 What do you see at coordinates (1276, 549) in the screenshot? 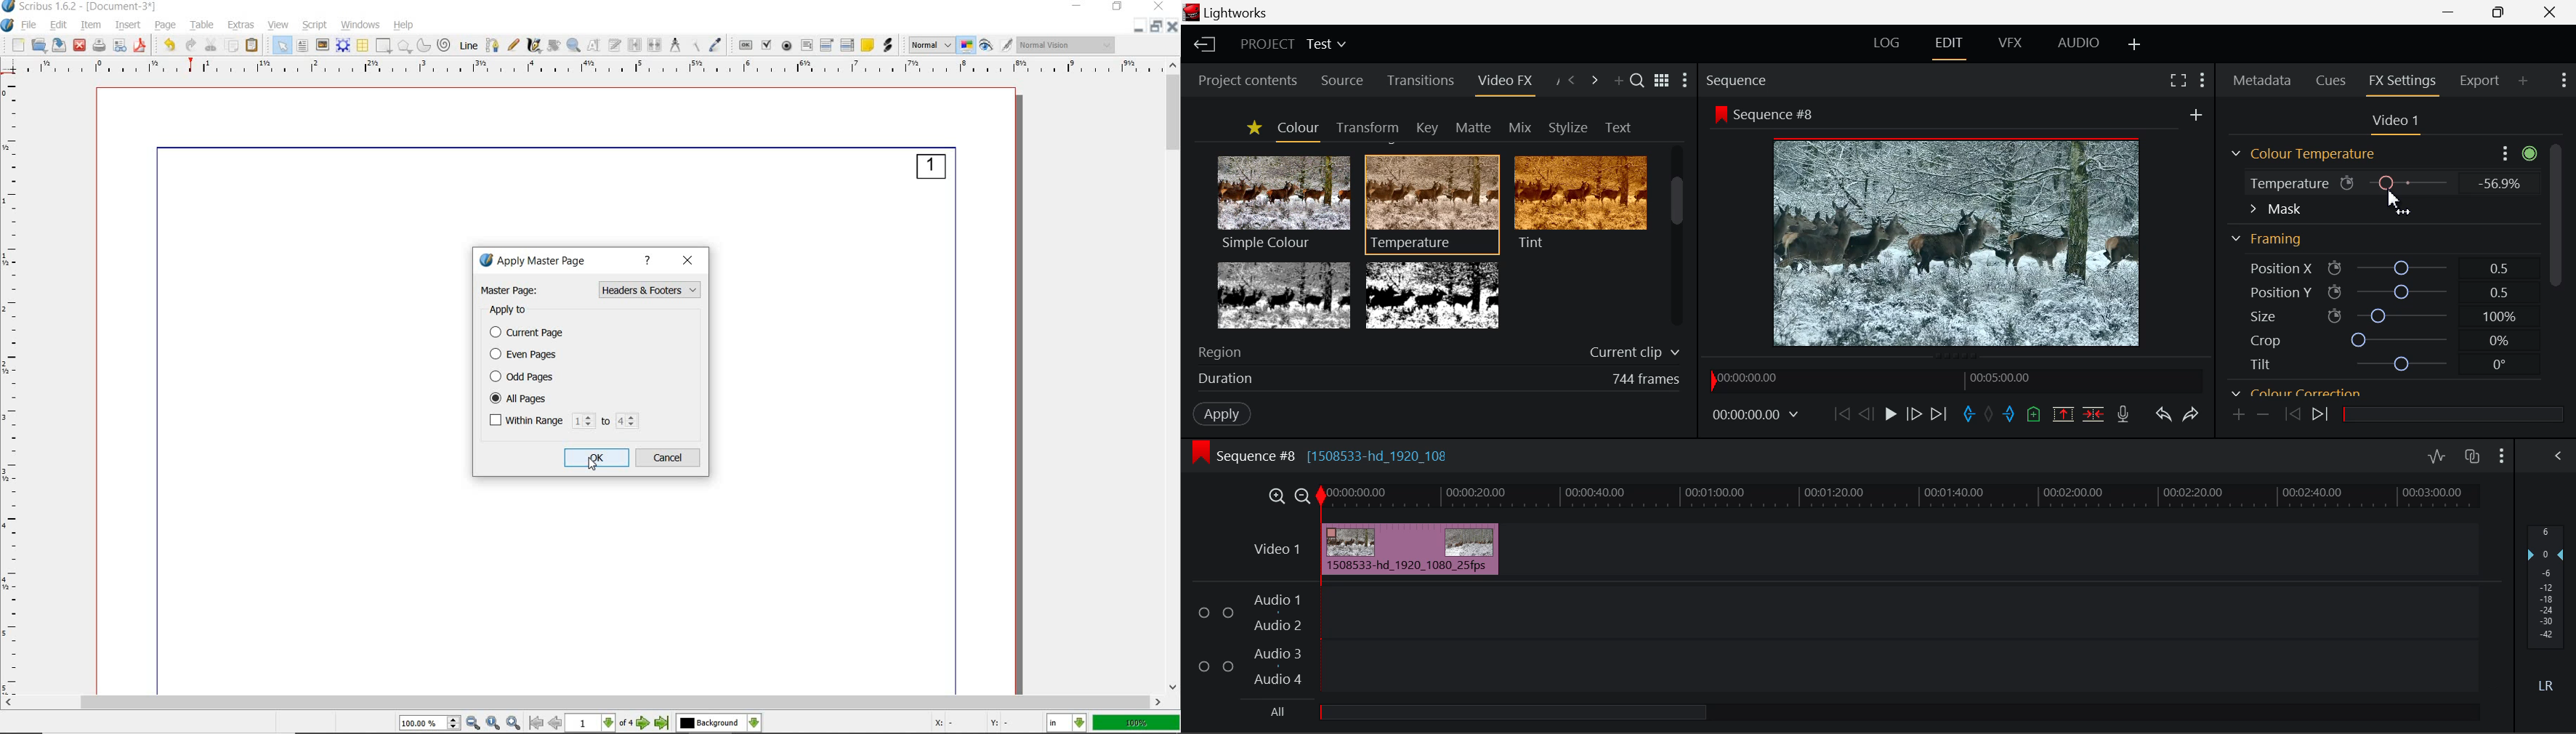
I see `Video 1` at bounding box center [1276, 549].